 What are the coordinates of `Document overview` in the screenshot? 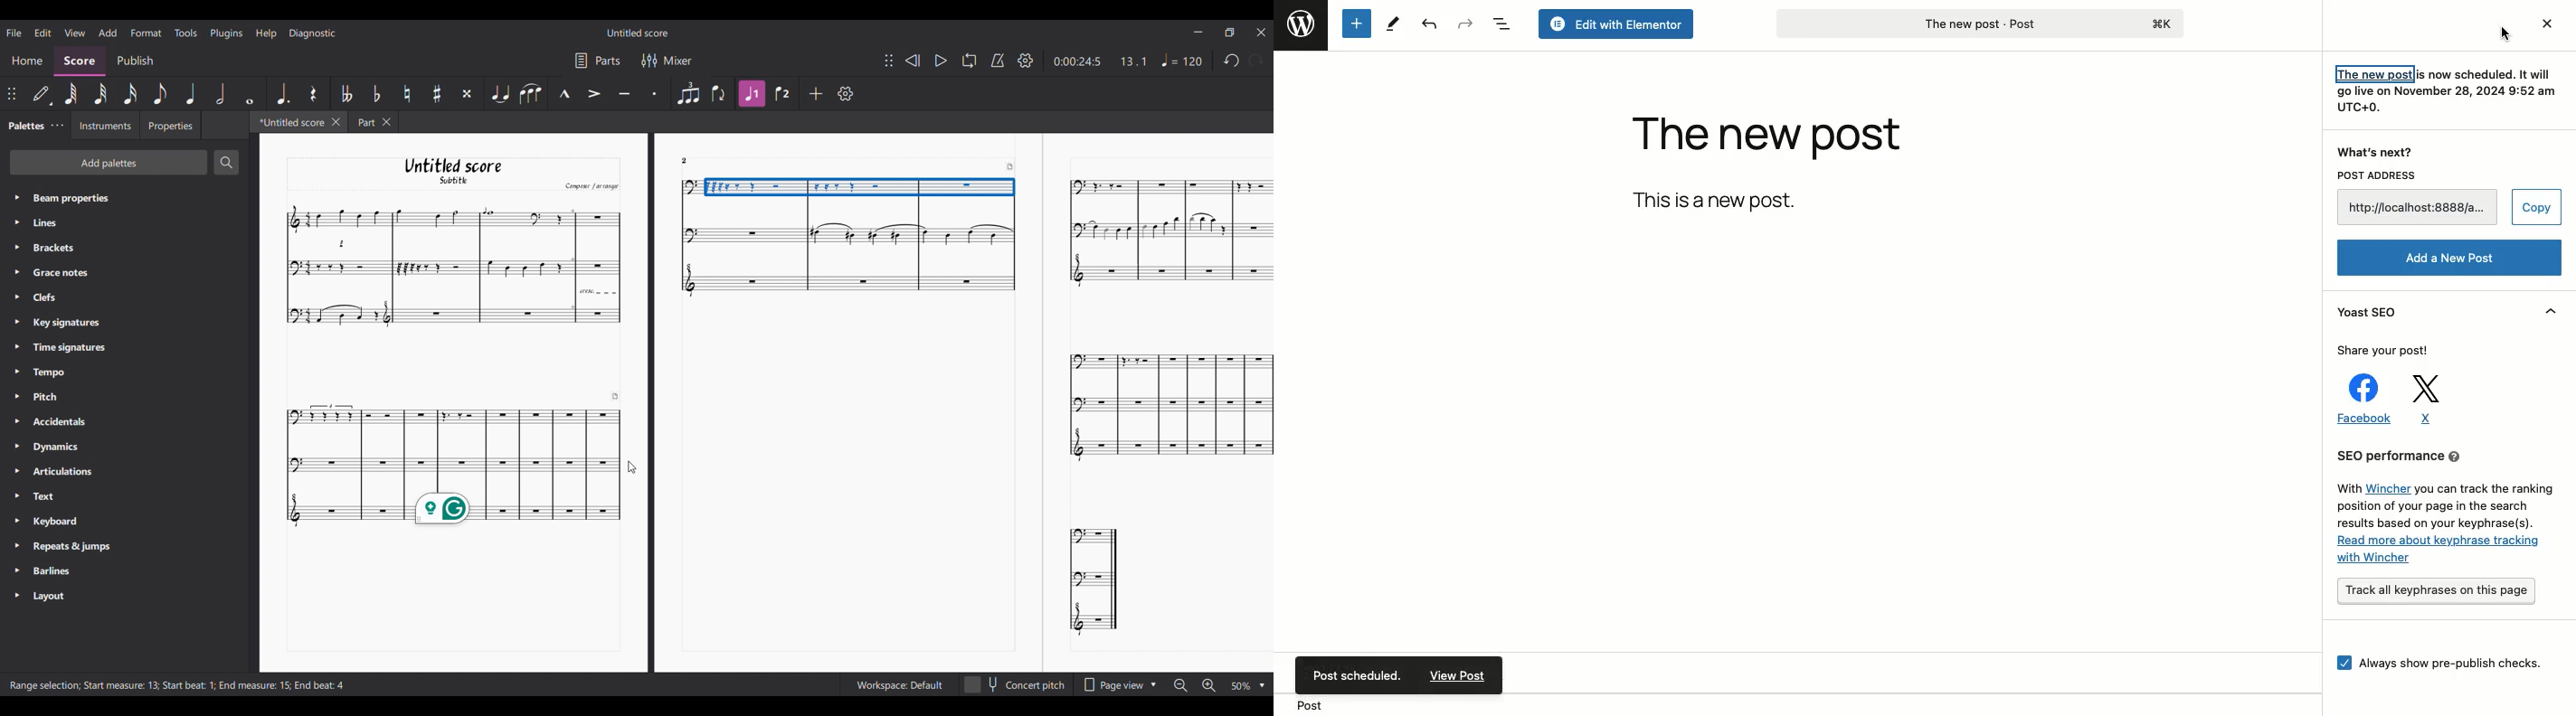 It's located at (1504, 24).